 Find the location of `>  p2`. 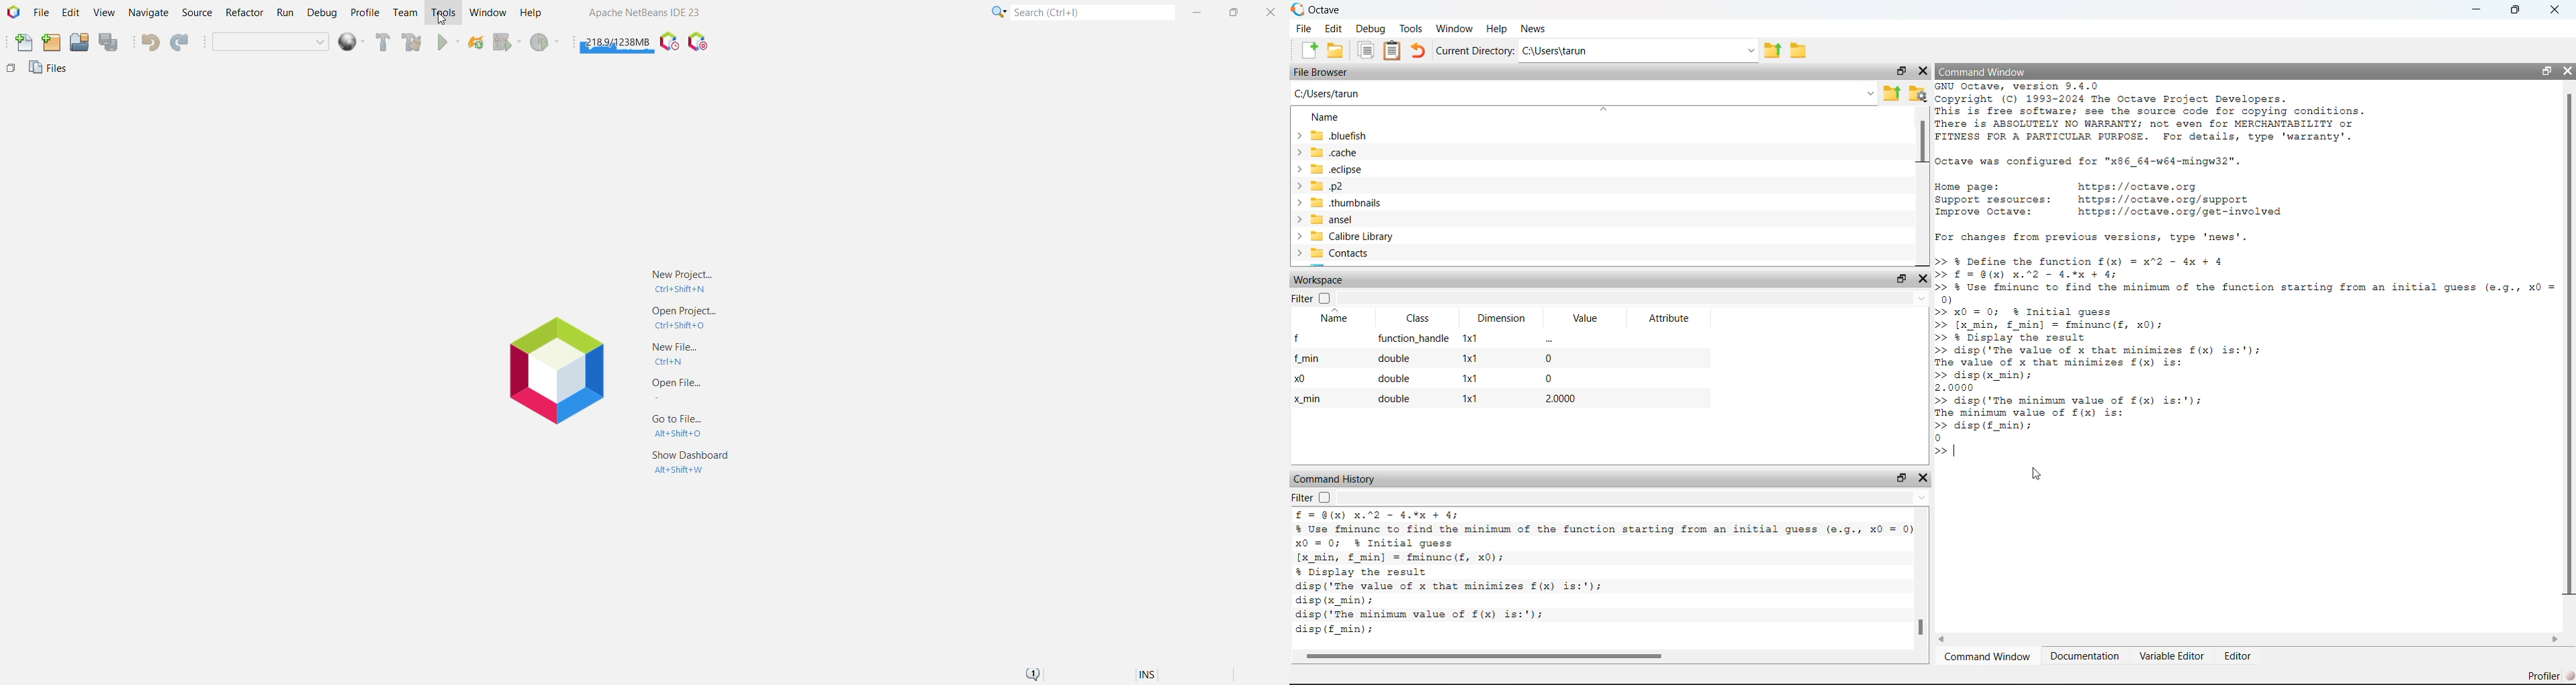

>  p2 is located at coordinates (1328, 186).